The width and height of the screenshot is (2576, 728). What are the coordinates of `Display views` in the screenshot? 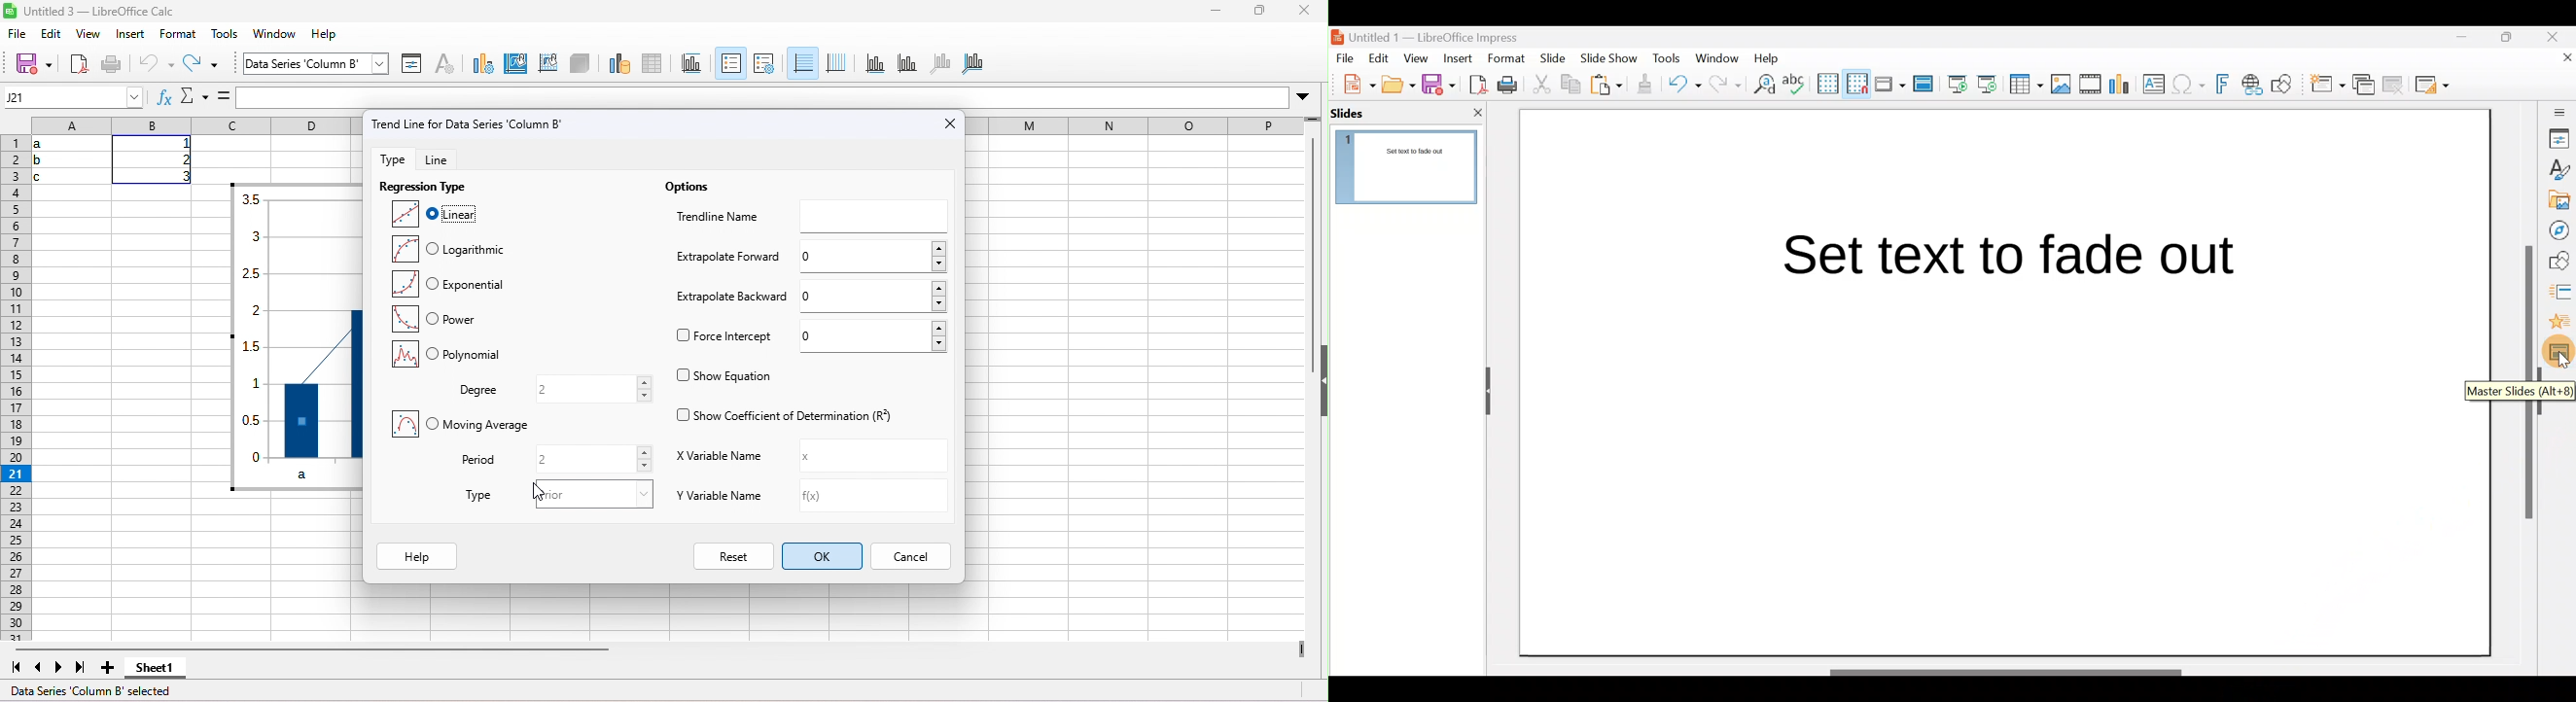 It's located at (1889, 83).